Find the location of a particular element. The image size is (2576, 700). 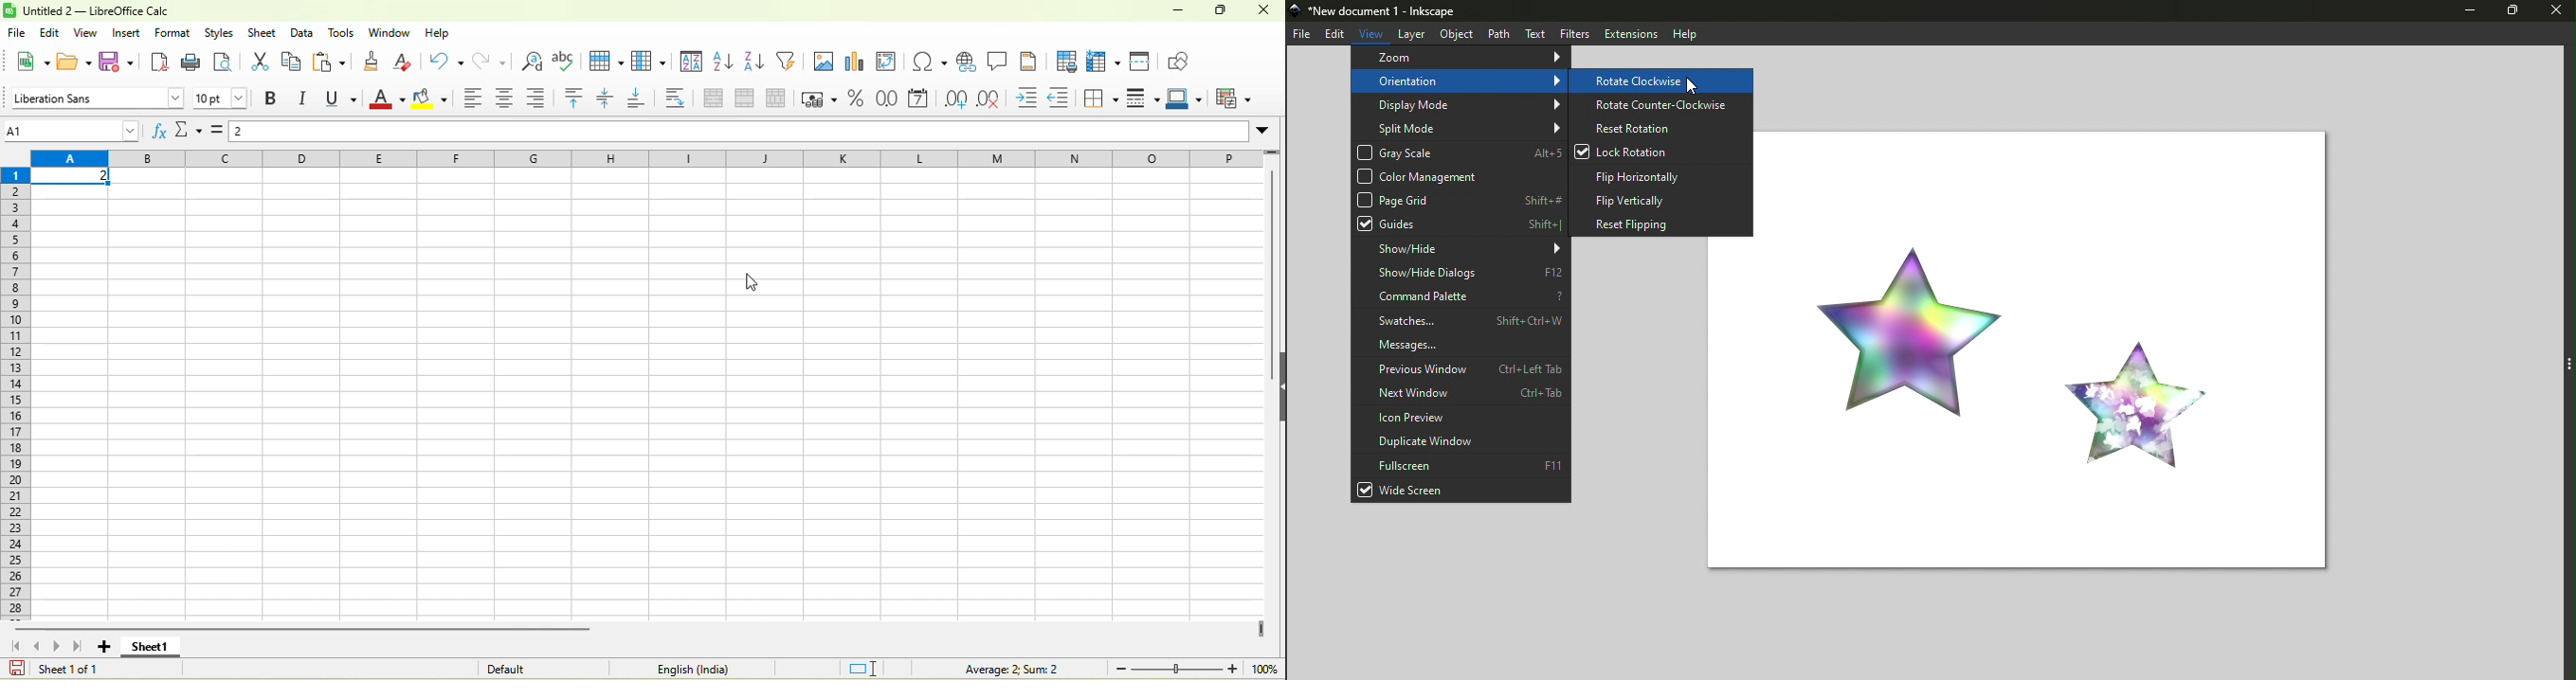

pivot table is located at coordinates (890, 63).